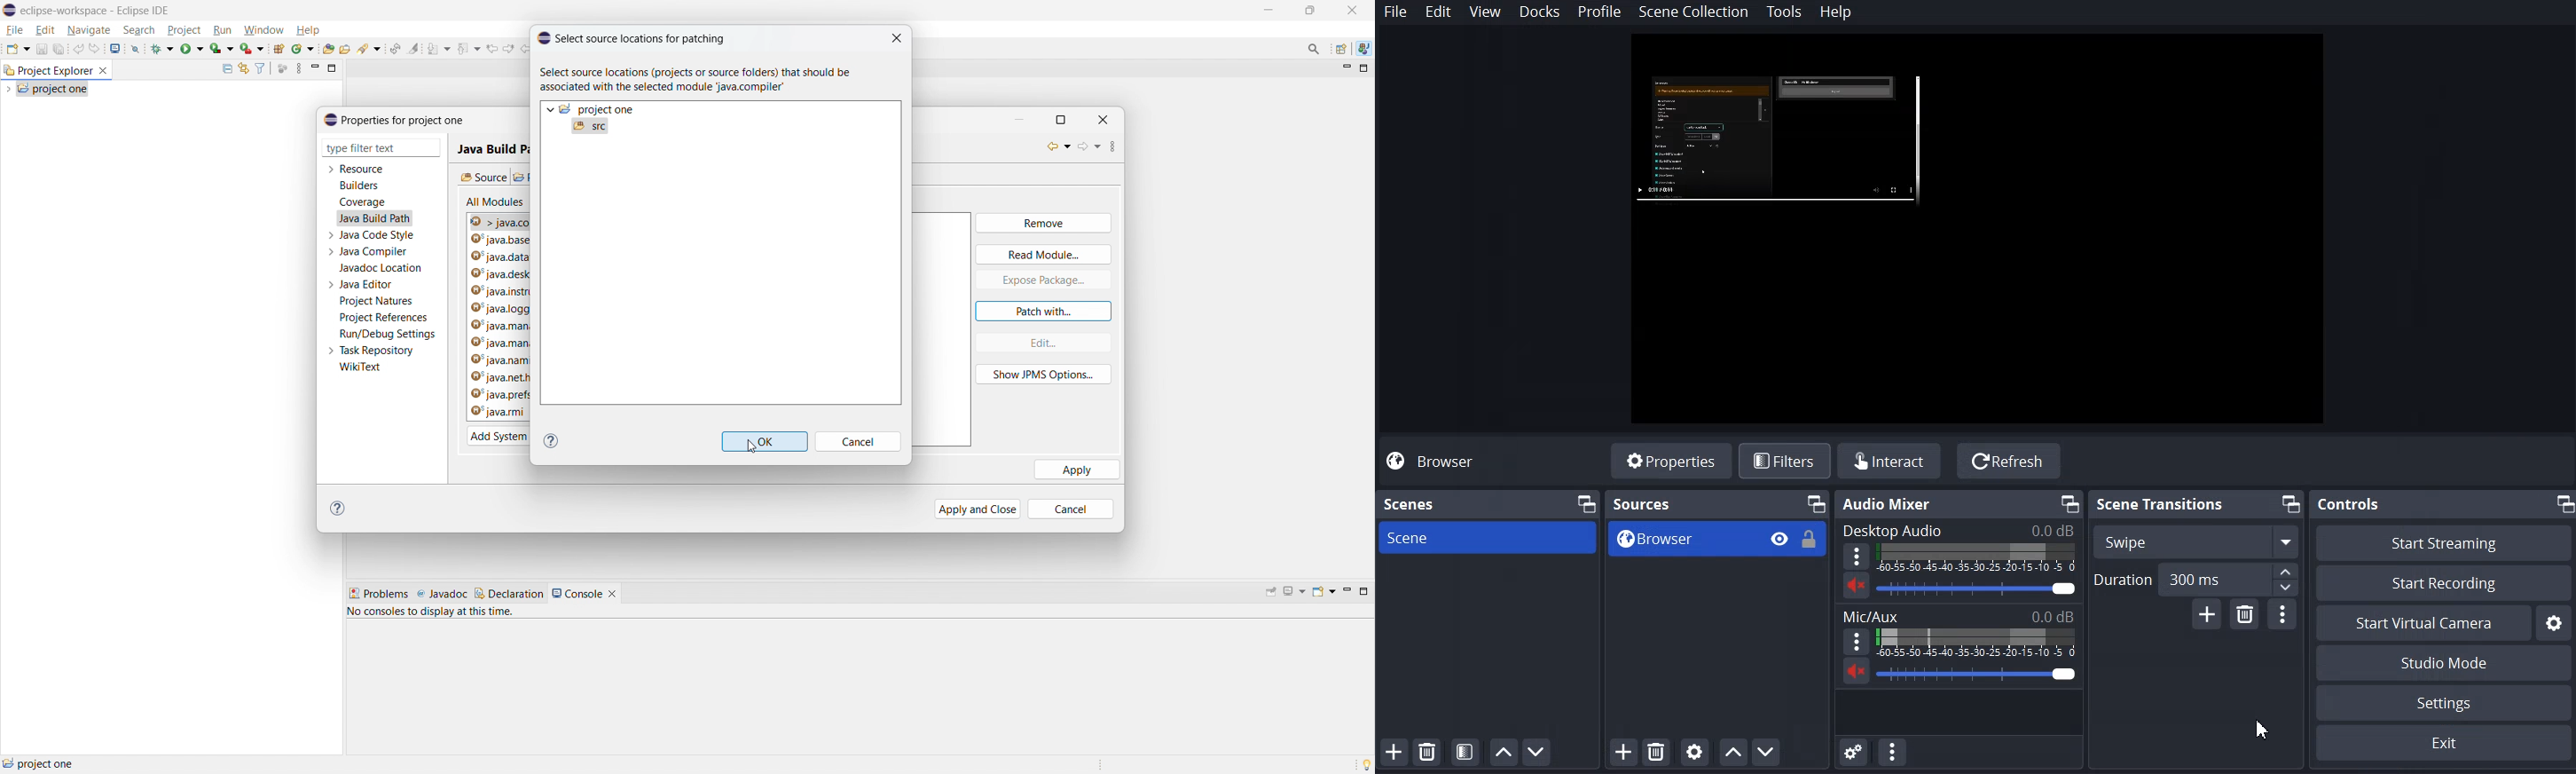  What do you see at coordinates (1539, 12) in the screenshot?
I see `Docks` at bounding box center [1539, 12].